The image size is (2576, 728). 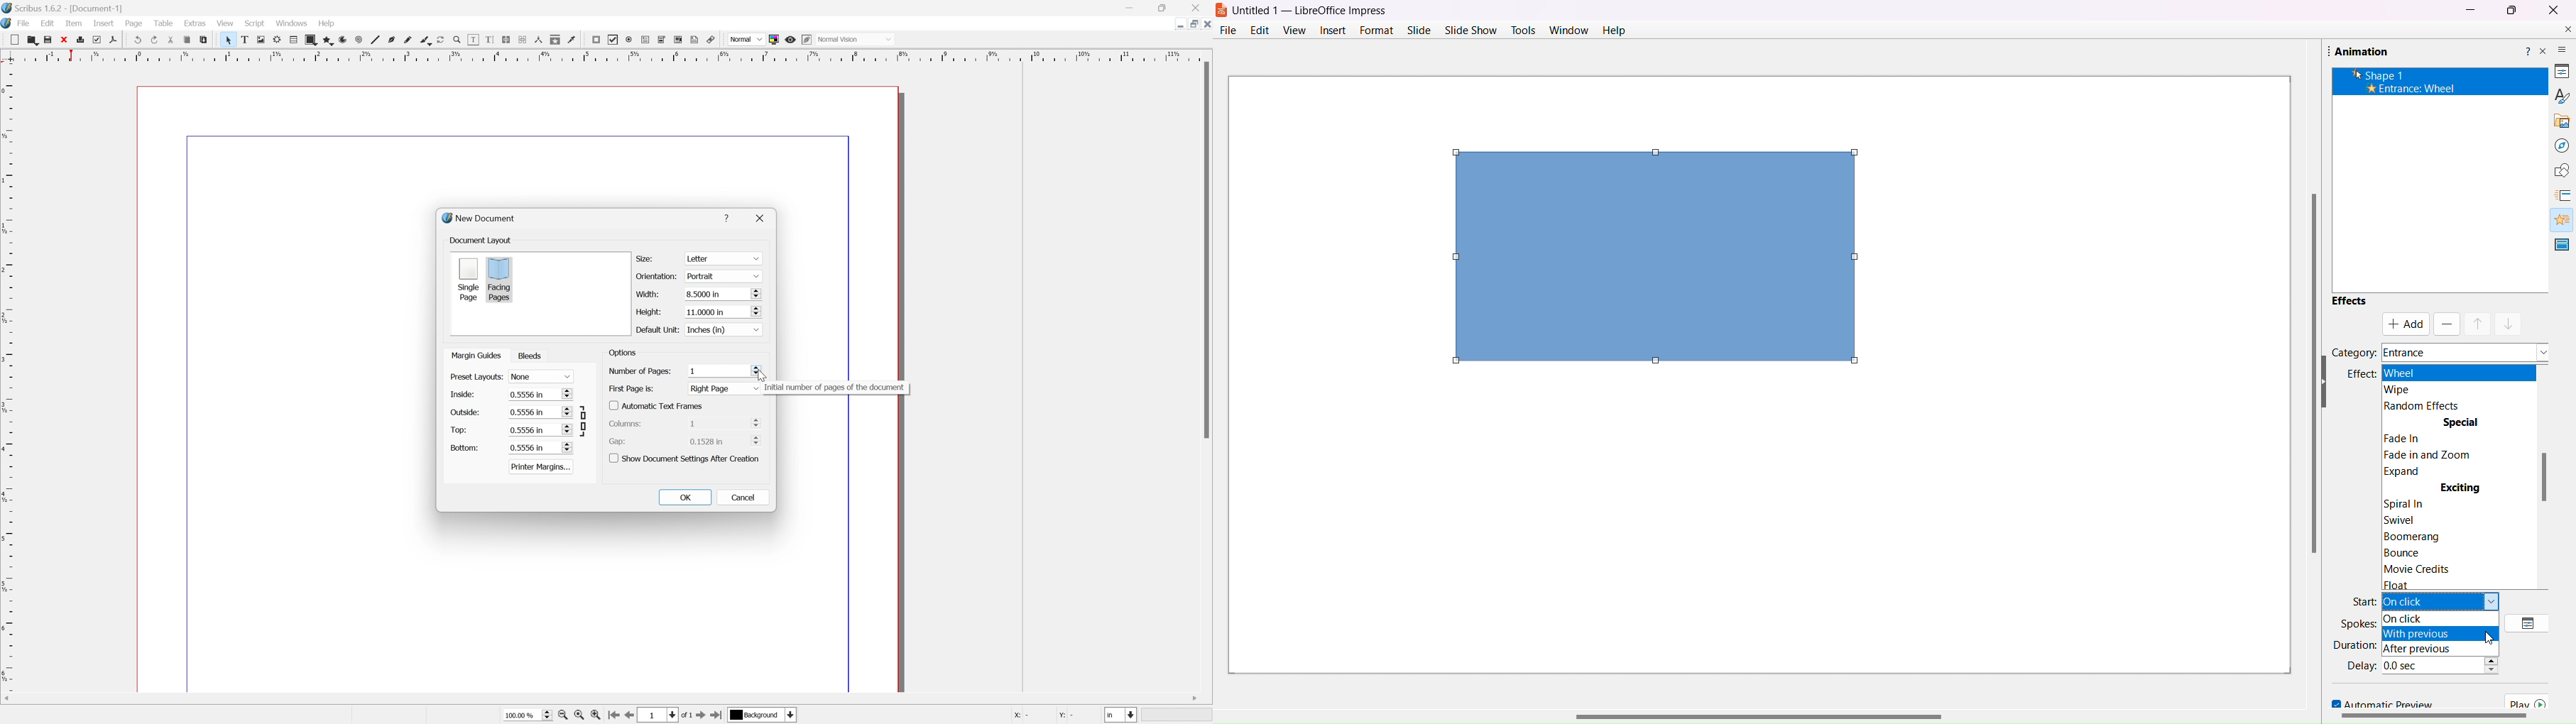 I want to click on Eye dropper, so click(x=574, y=40).